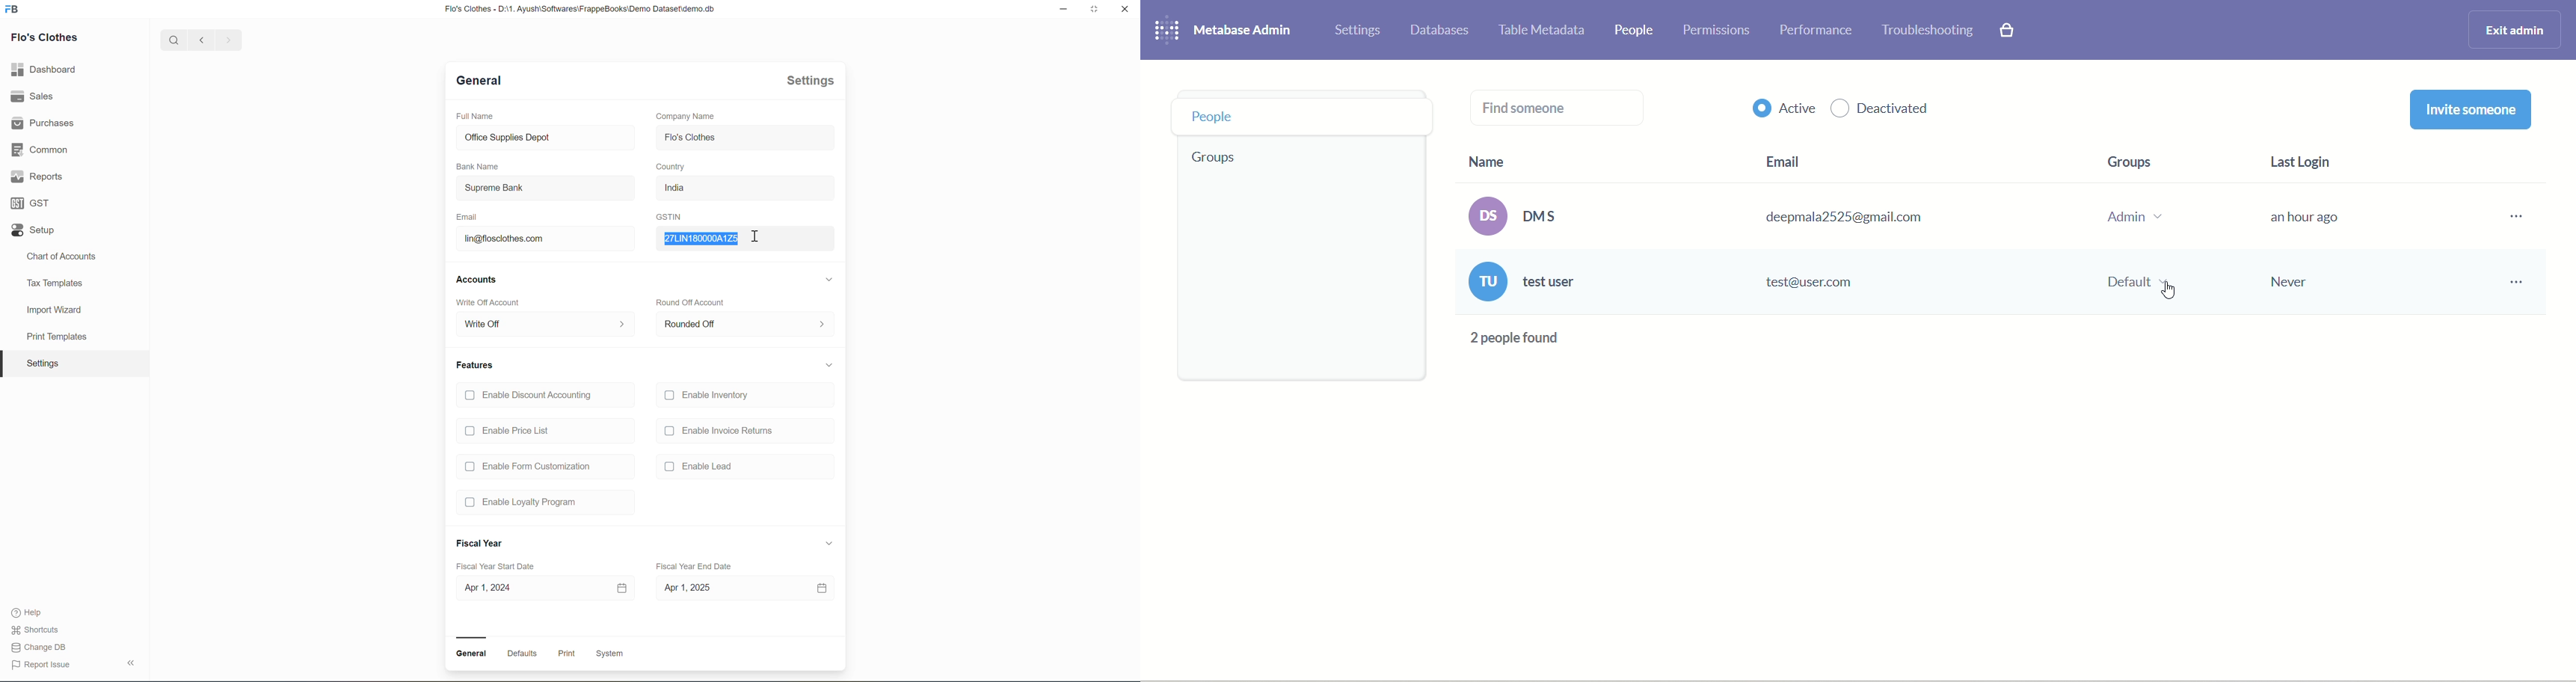  I want to click on calendar icon, so click(622, 588).